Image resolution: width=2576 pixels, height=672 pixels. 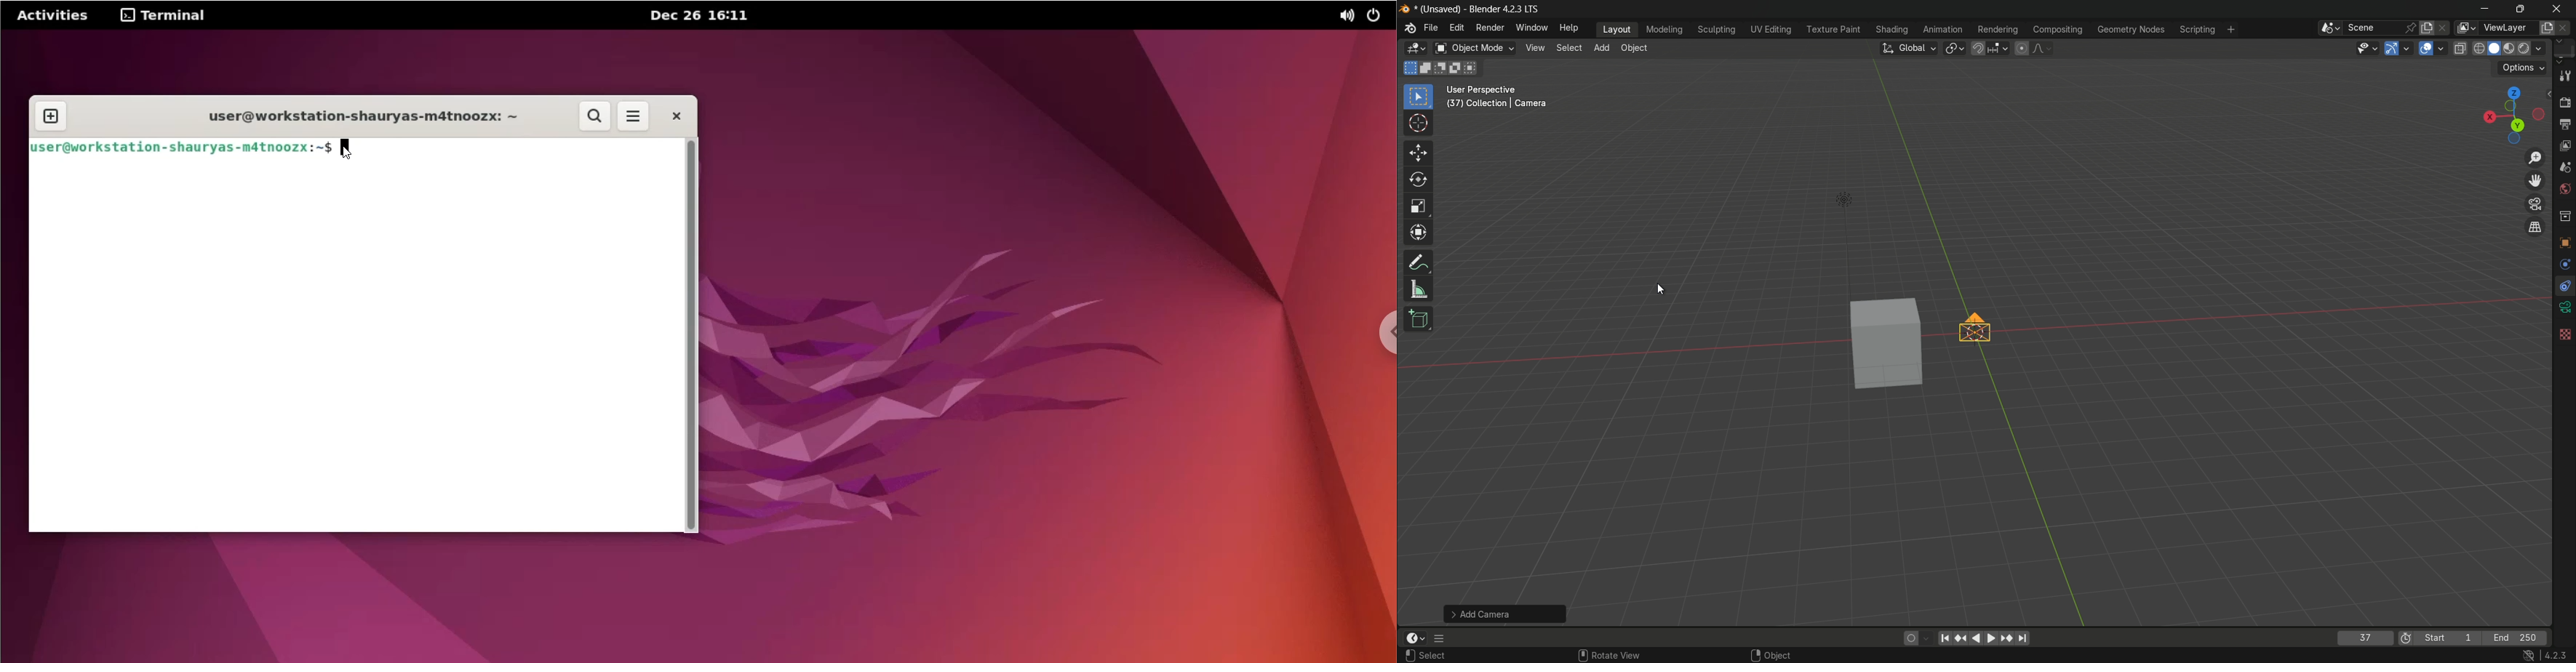 What do you see at coordinates (1429, 27) in the screenshot?
I see `file menu` at bounding box center [1429, 27].